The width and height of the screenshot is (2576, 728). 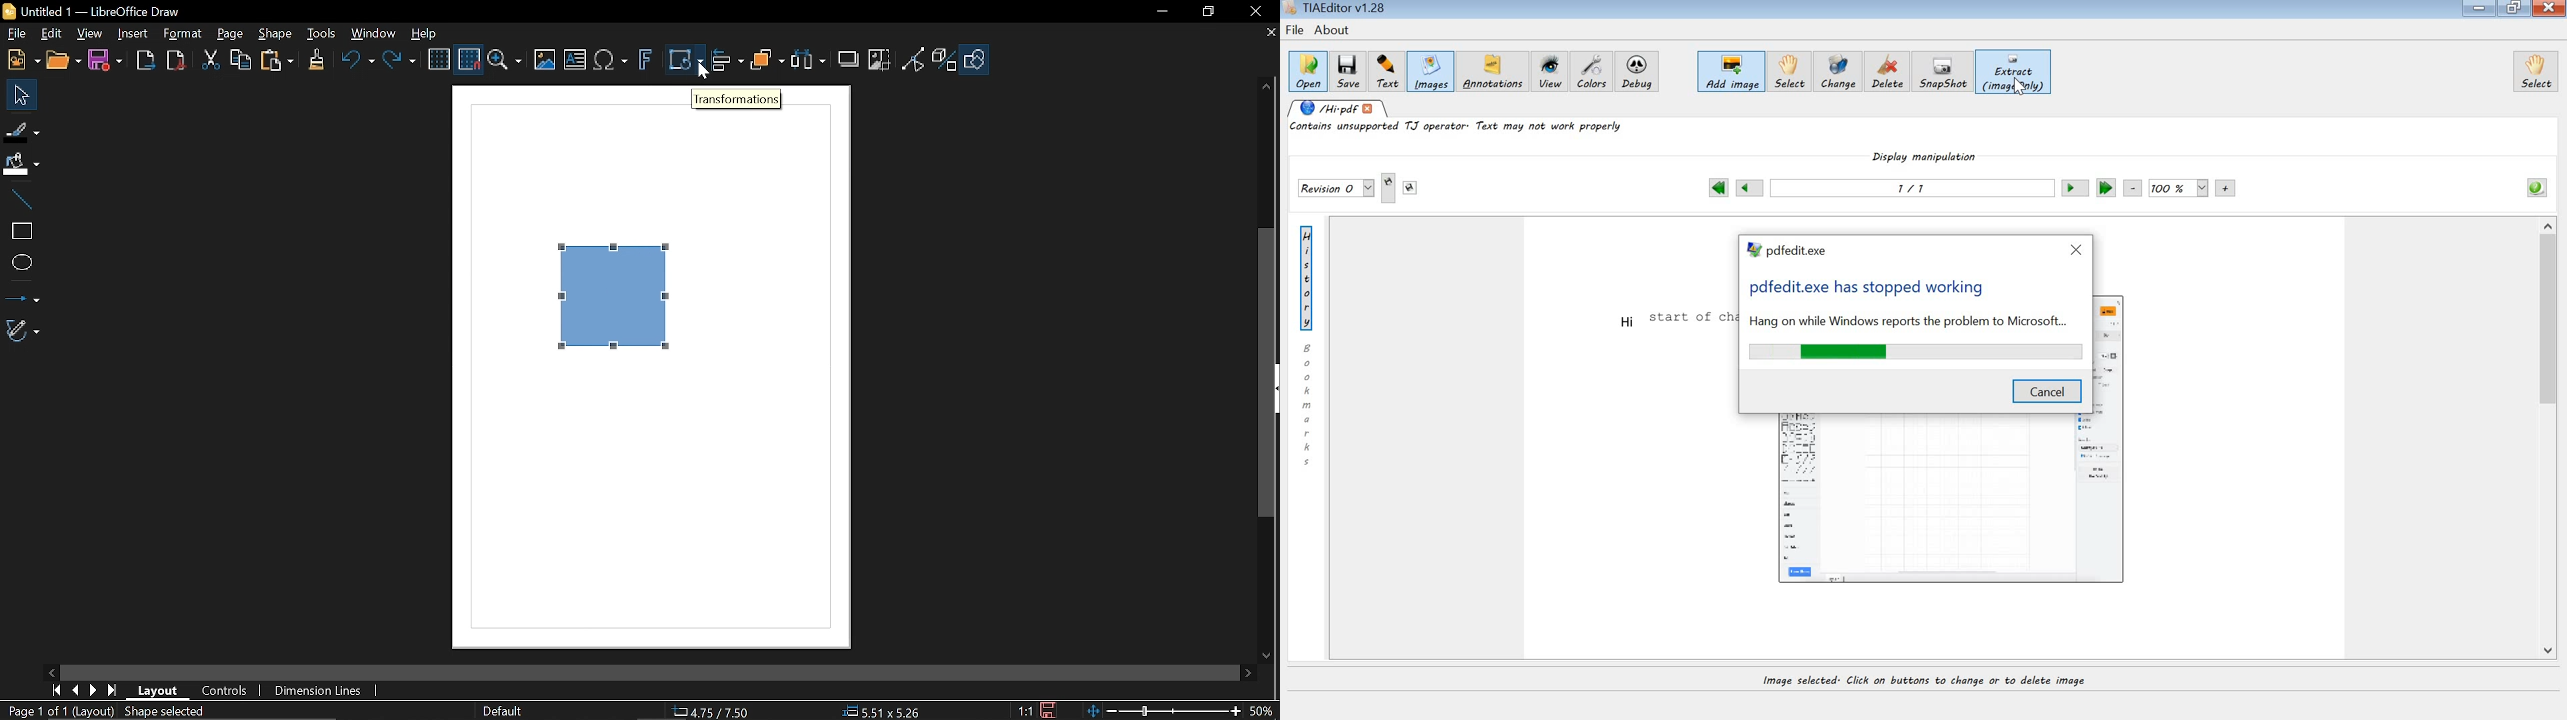 I want to click on 5.51x5.26 (object size ), so click(x=885, y=711).